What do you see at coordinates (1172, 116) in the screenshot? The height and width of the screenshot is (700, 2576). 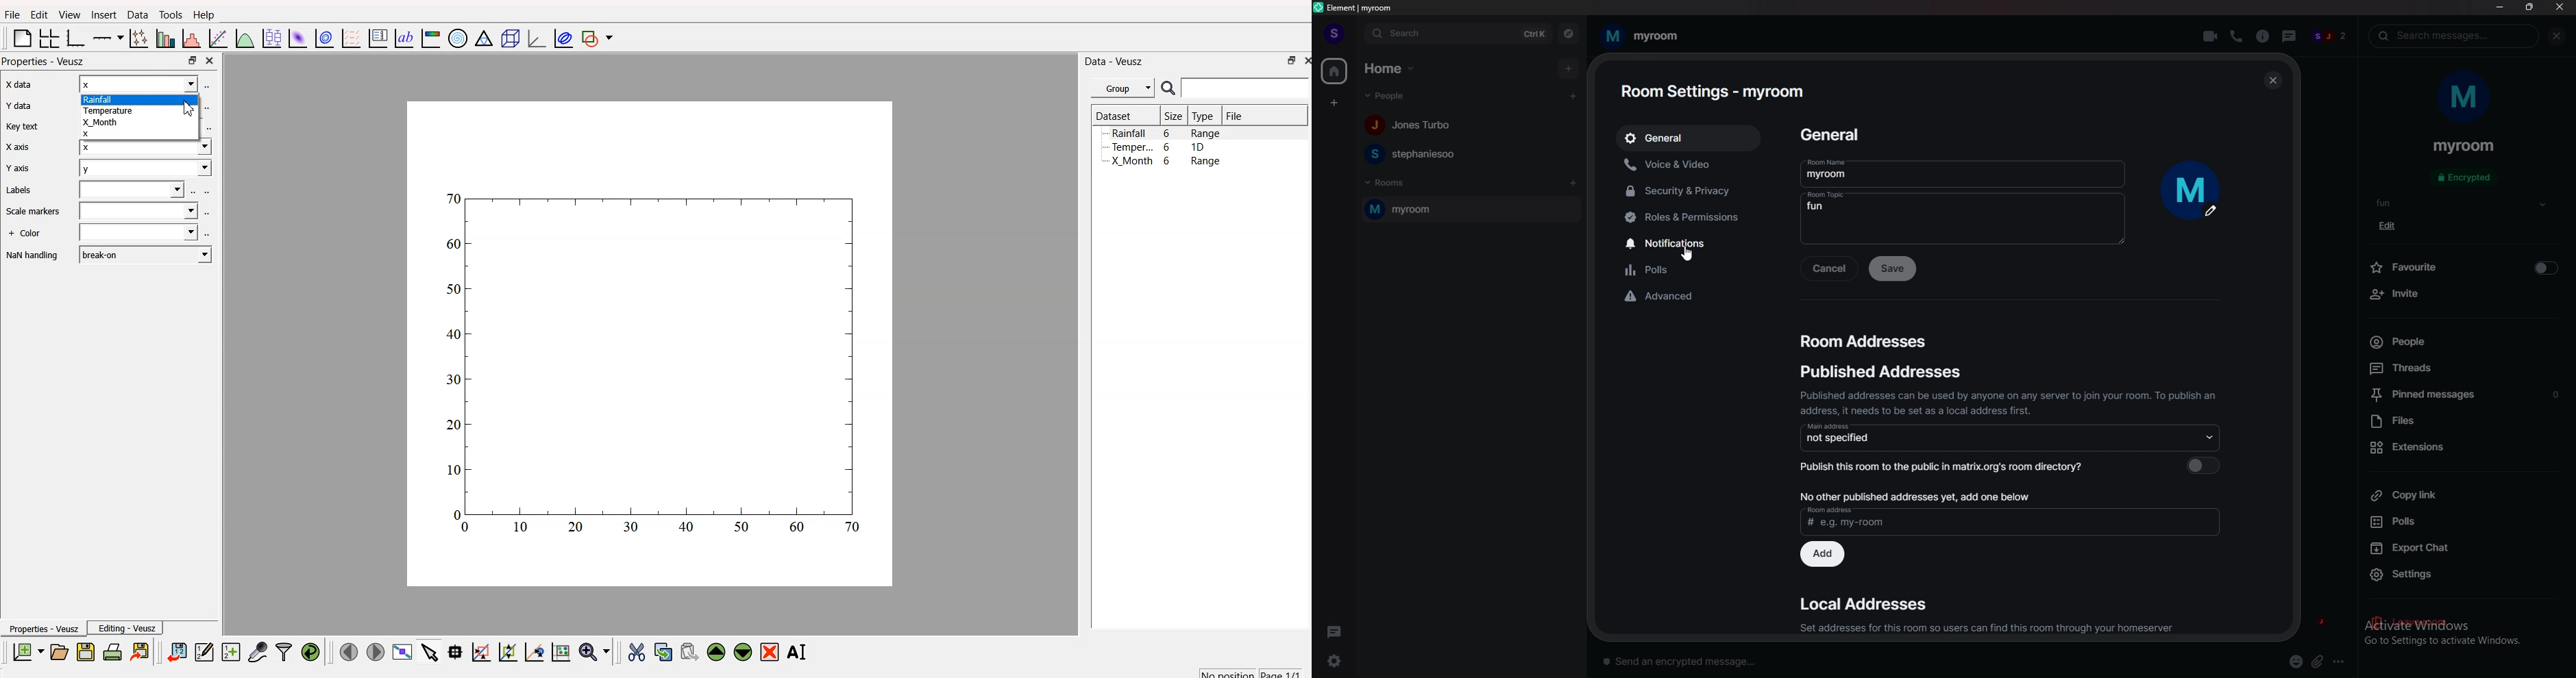 I see `| Size` at bounding box center [1172, 116].